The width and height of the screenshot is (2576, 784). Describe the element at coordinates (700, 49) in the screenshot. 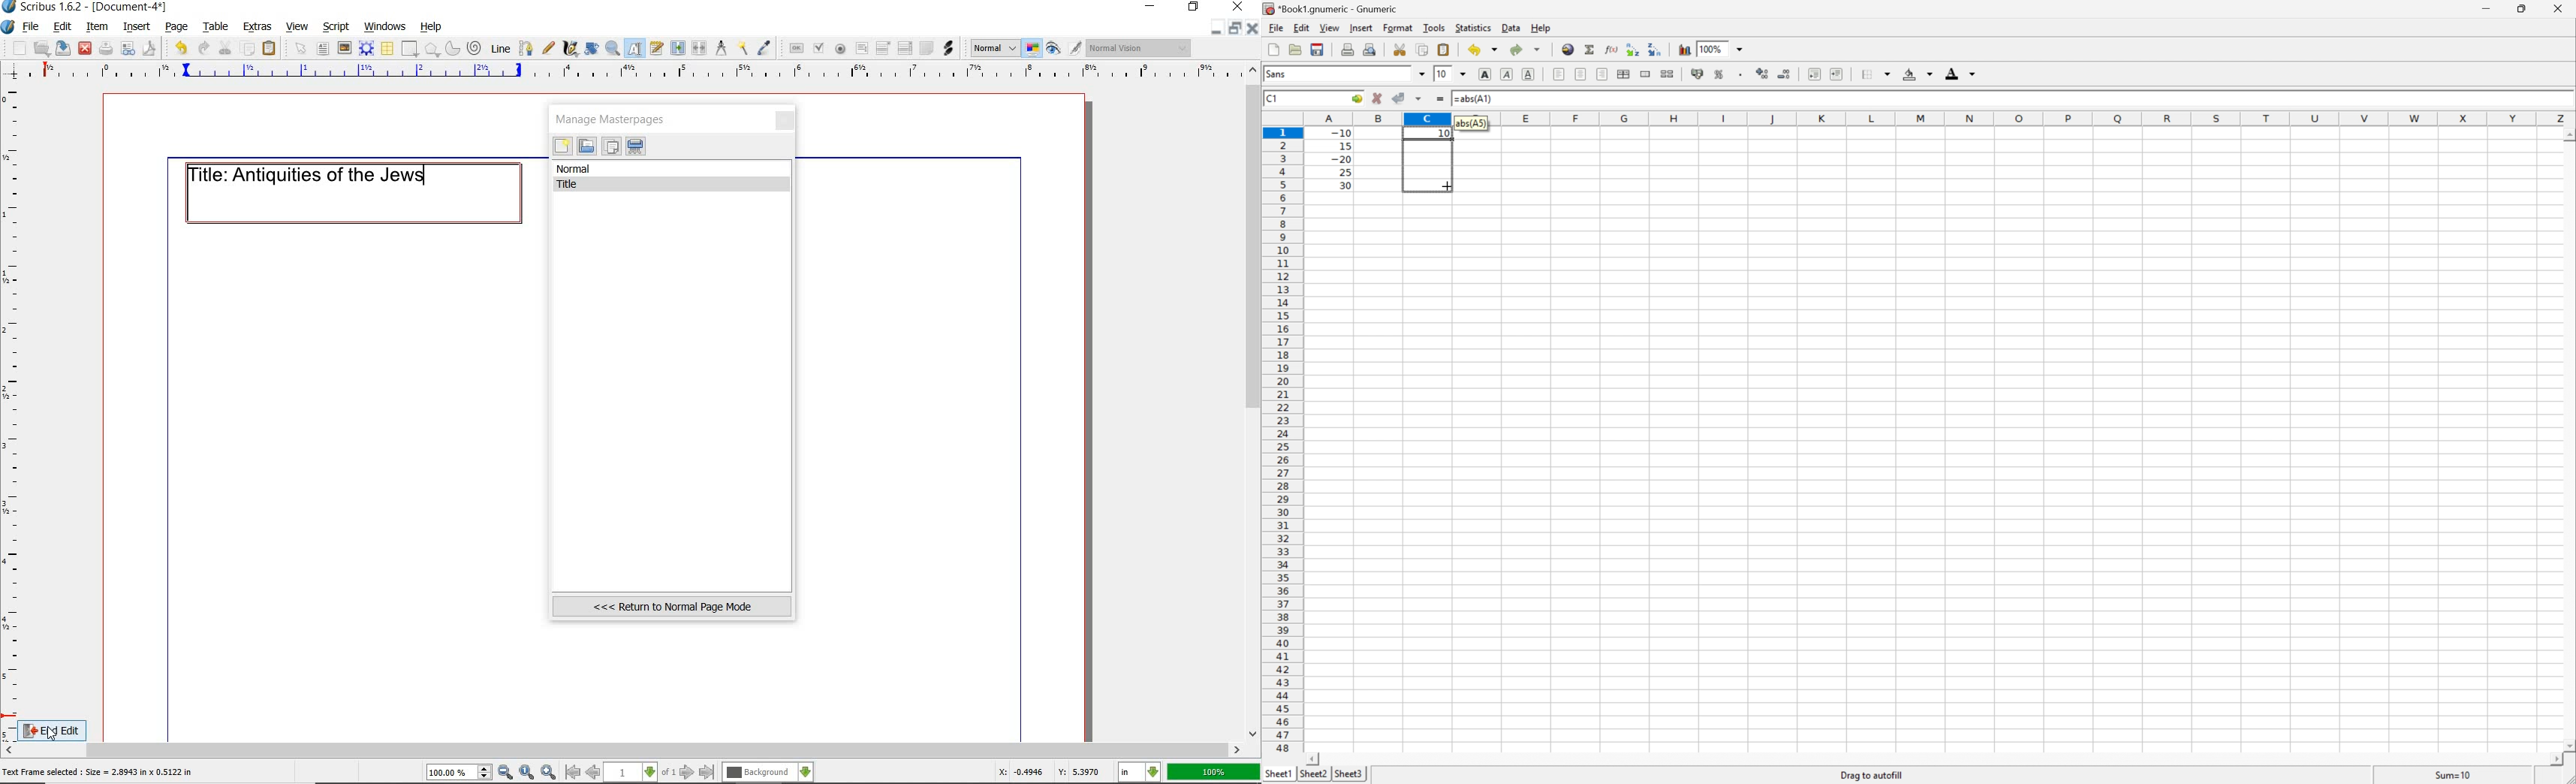

I see `unlink text frames` at that location.